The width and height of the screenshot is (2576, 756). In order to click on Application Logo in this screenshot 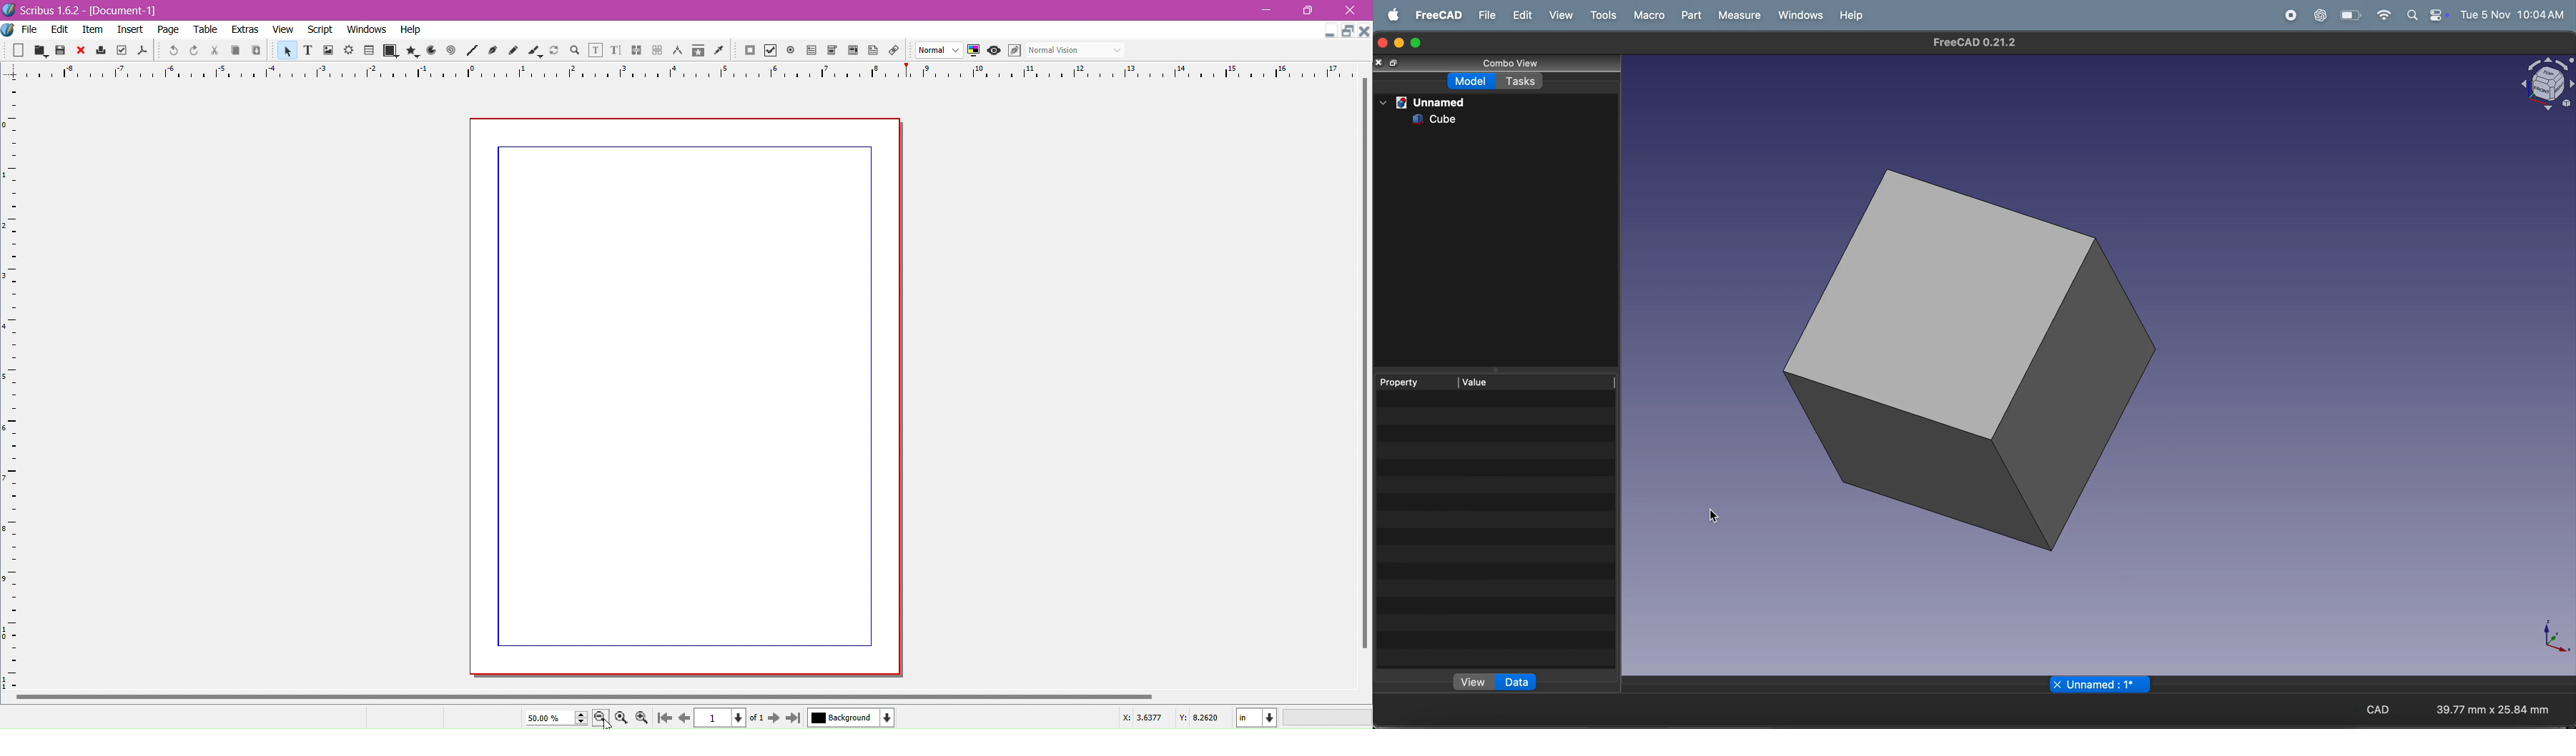, I will do `click(9, 9)`.